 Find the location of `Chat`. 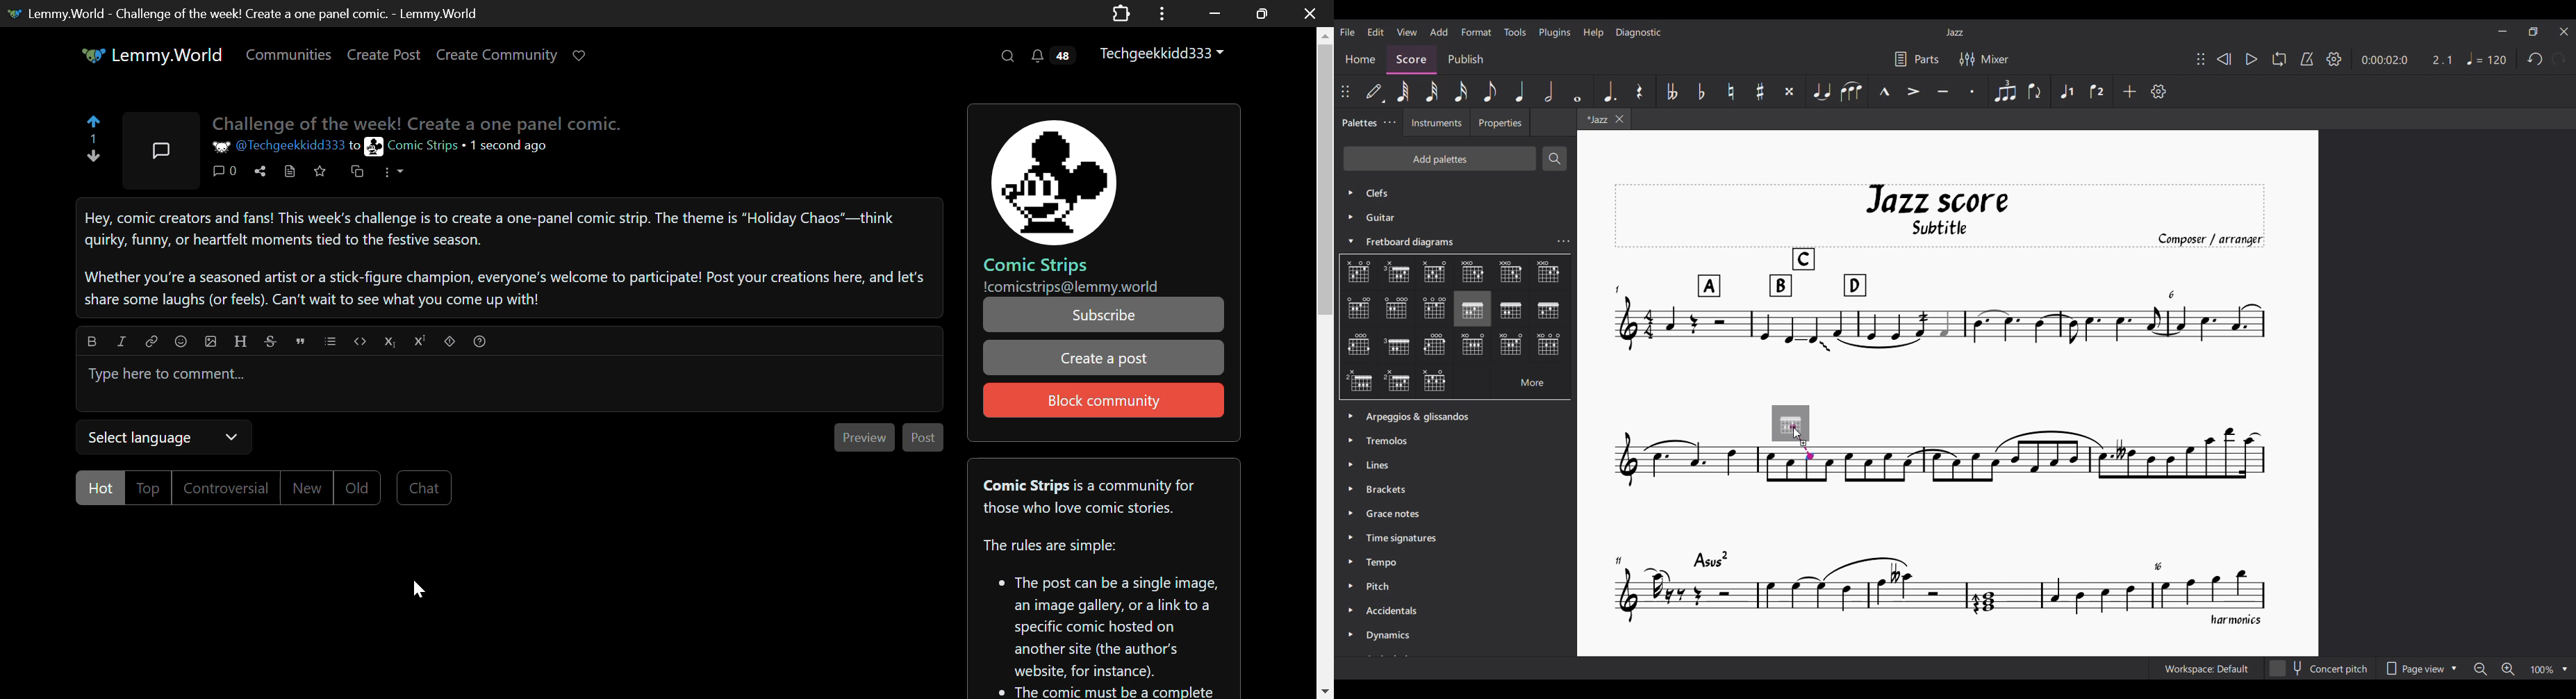

Chat is located at coordinates (427, 488).